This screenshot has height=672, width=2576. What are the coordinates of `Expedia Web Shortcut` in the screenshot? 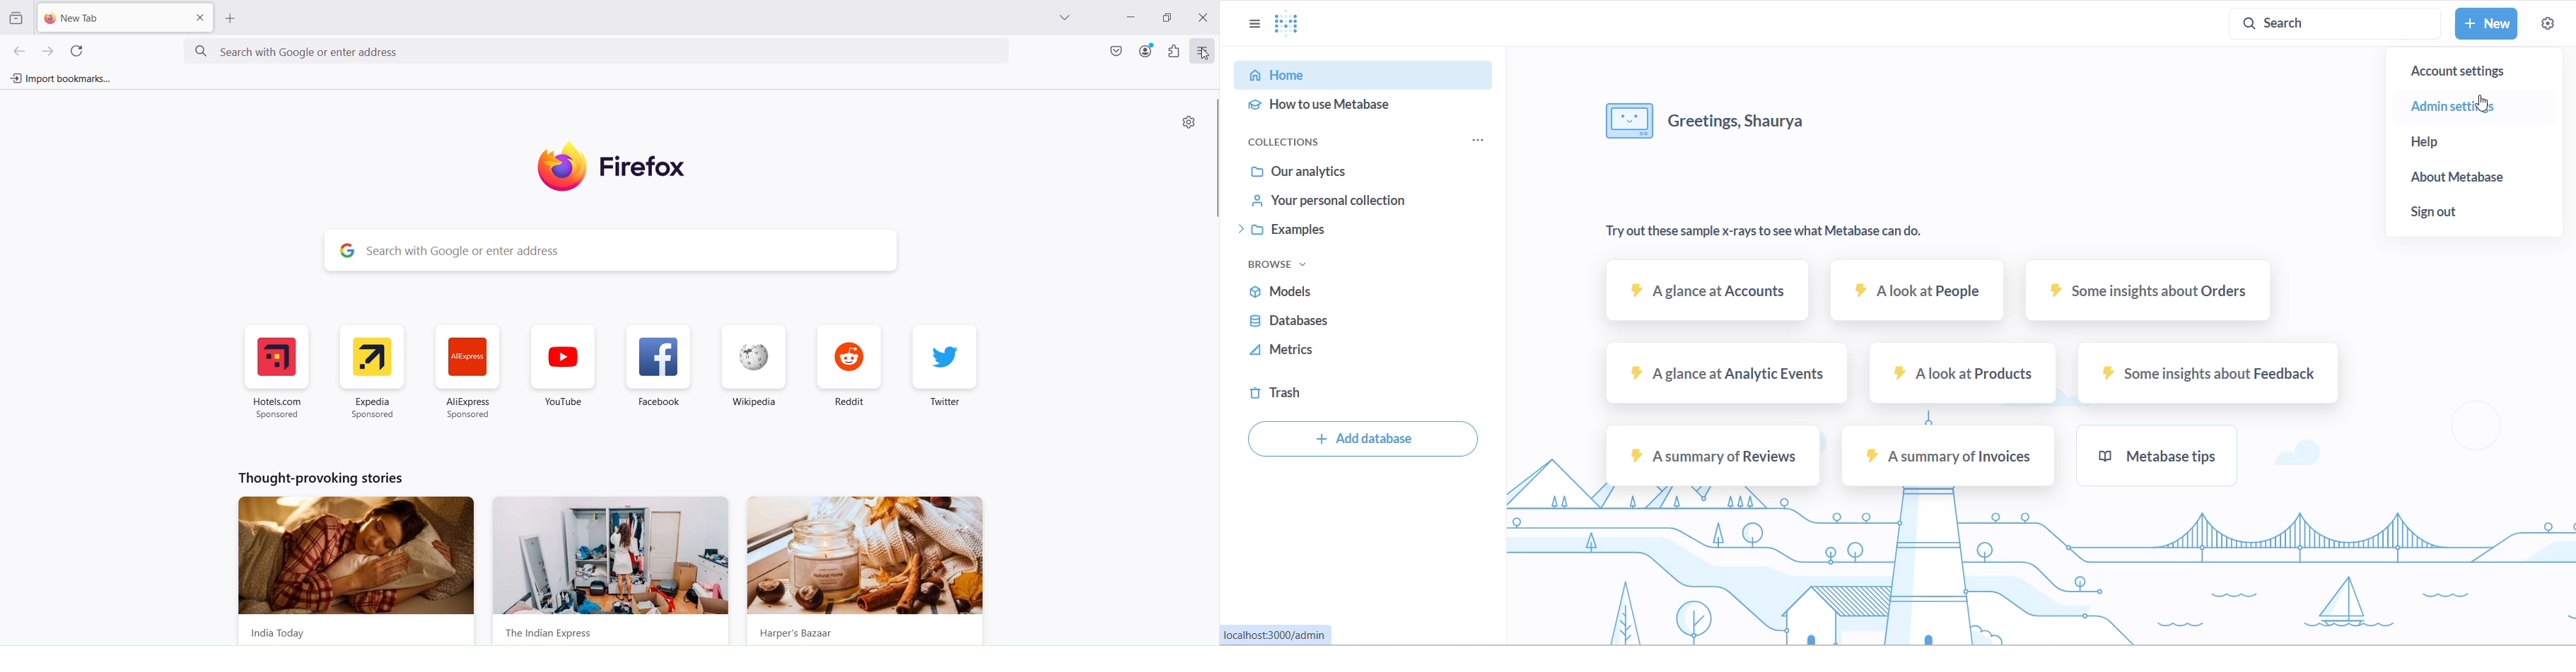 It's located at (370, 373).